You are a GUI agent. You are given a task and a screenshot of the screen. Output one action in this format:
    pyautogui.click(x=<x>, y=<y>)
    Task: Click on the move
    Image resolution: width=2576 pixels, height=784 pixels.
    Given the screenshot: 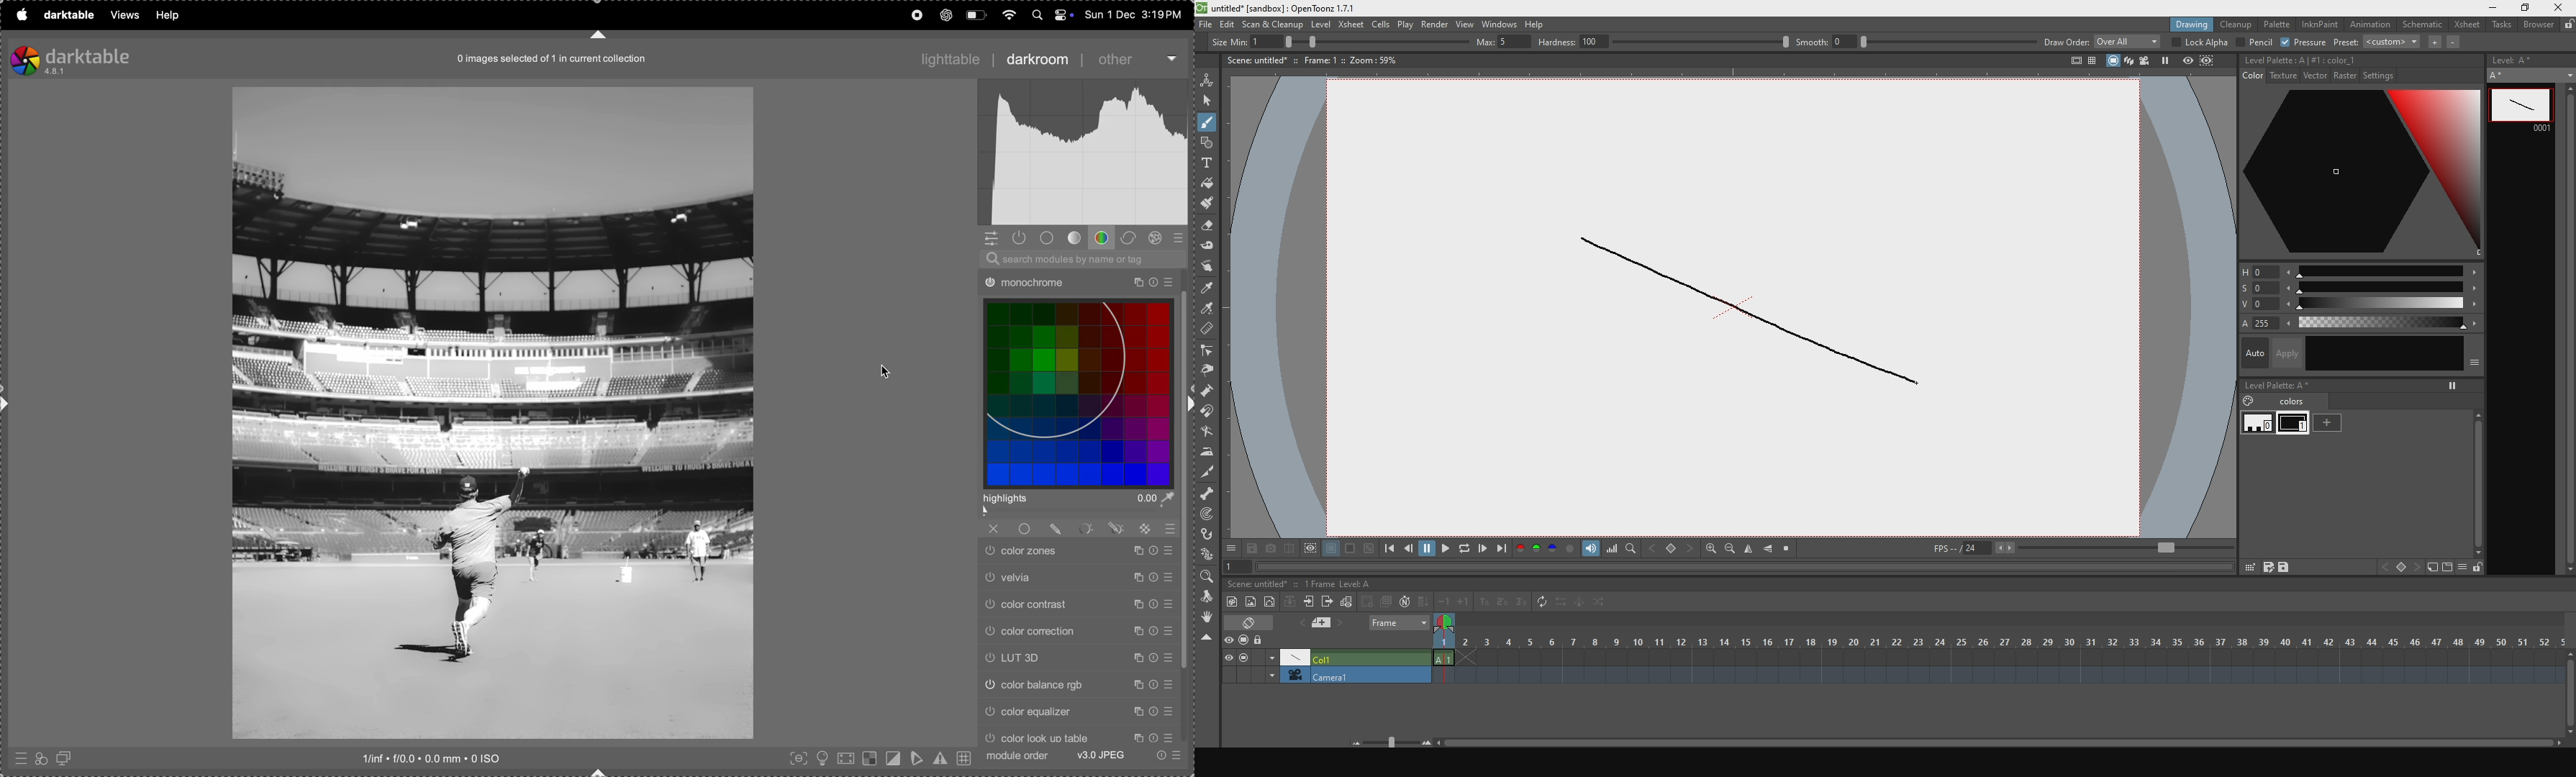 What is the action you would take?
    pyautogui.click(x=1207, y=596)
    